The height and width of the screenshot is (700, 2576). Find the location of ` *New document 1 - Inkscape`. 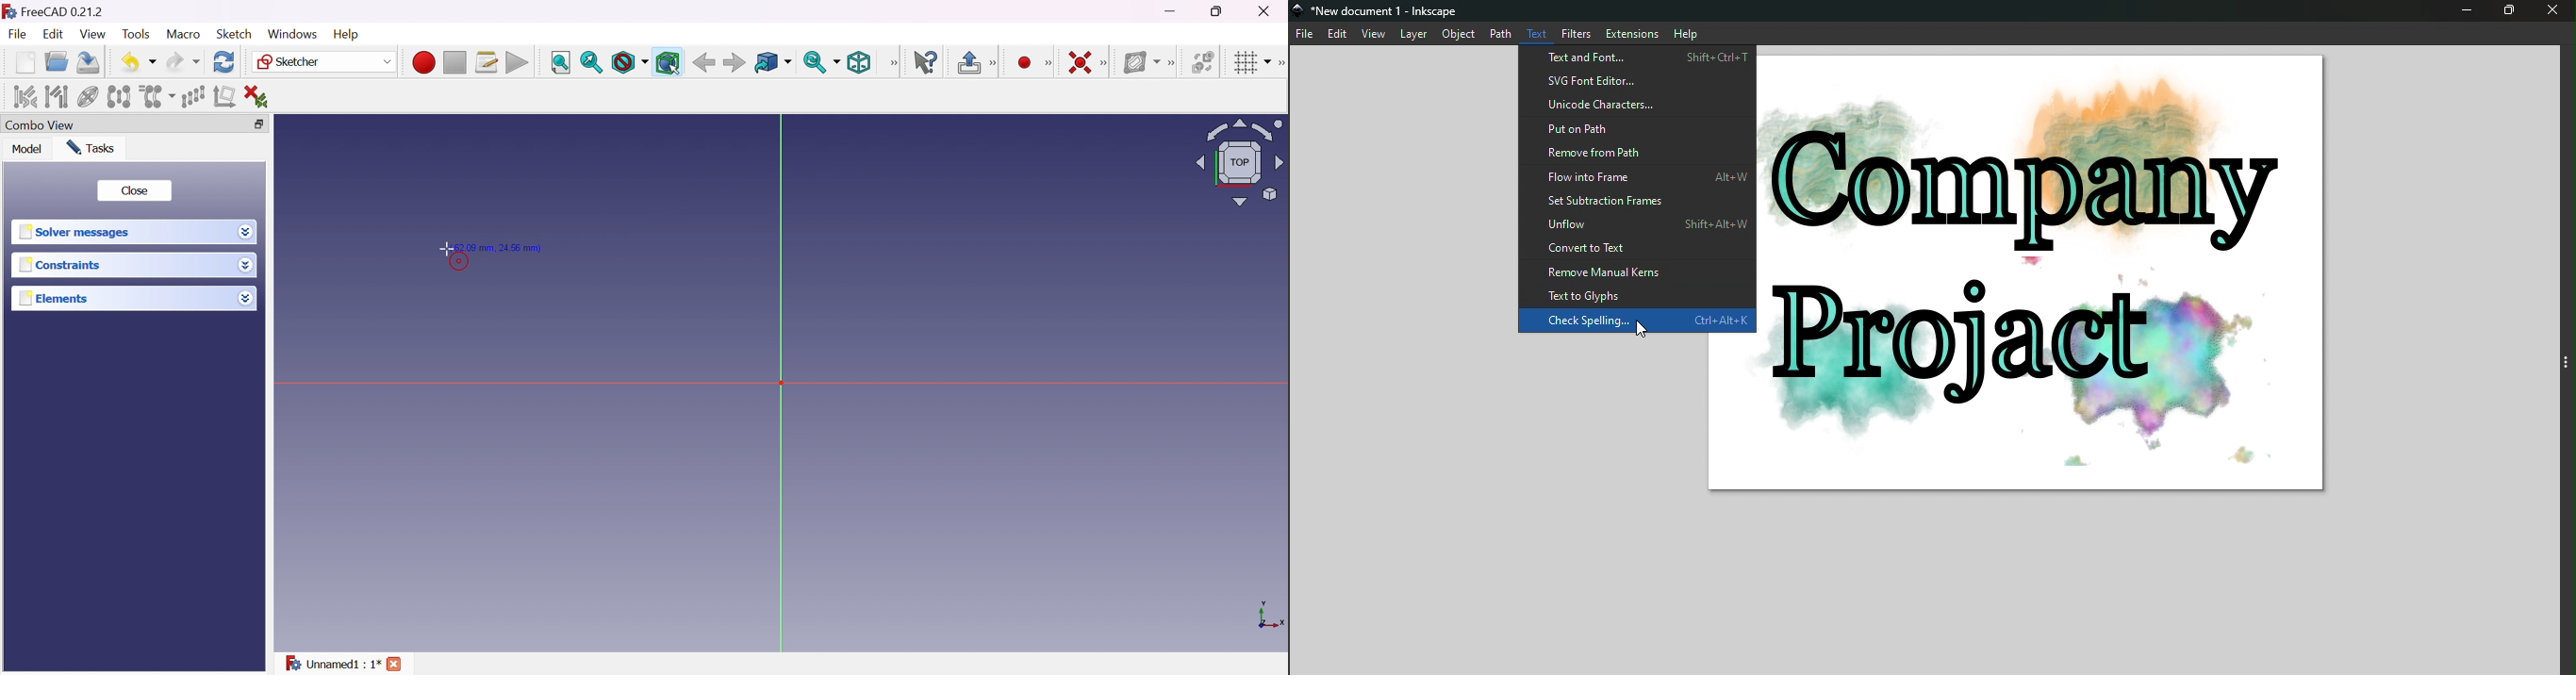

 *New document 1 - Inkscape is located at coordinates (1392, 11).